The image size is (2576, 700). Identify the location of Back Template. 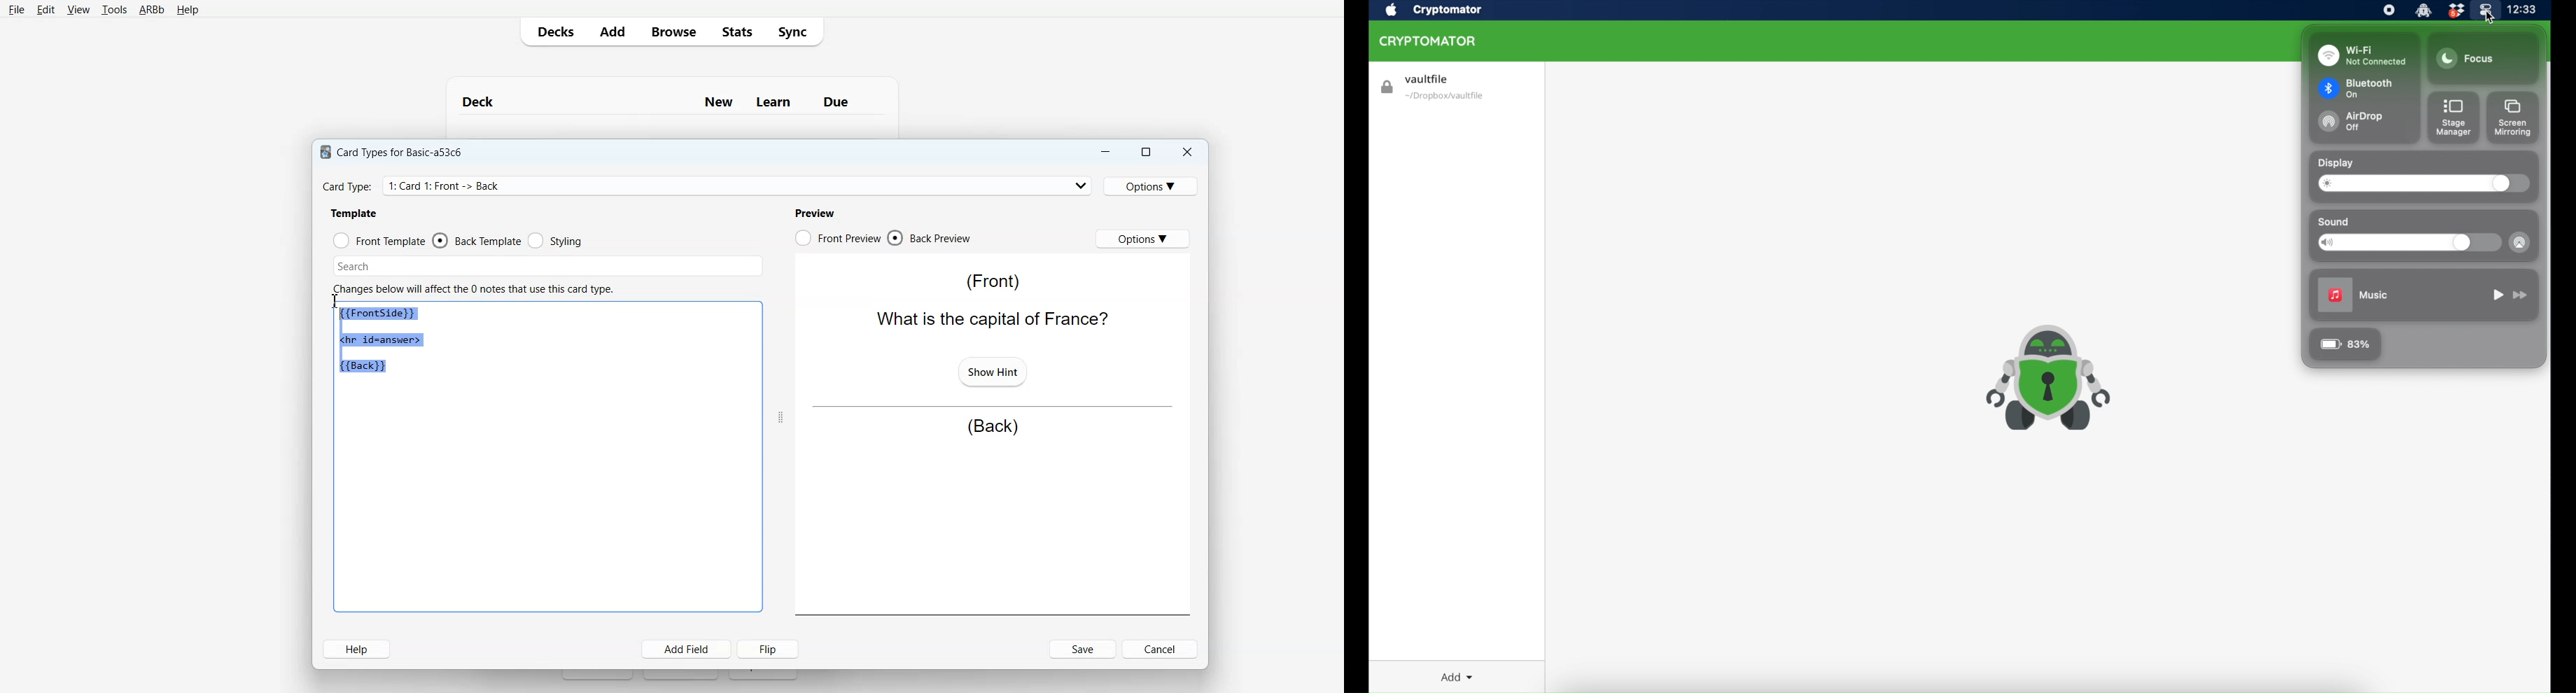
(477, 241).